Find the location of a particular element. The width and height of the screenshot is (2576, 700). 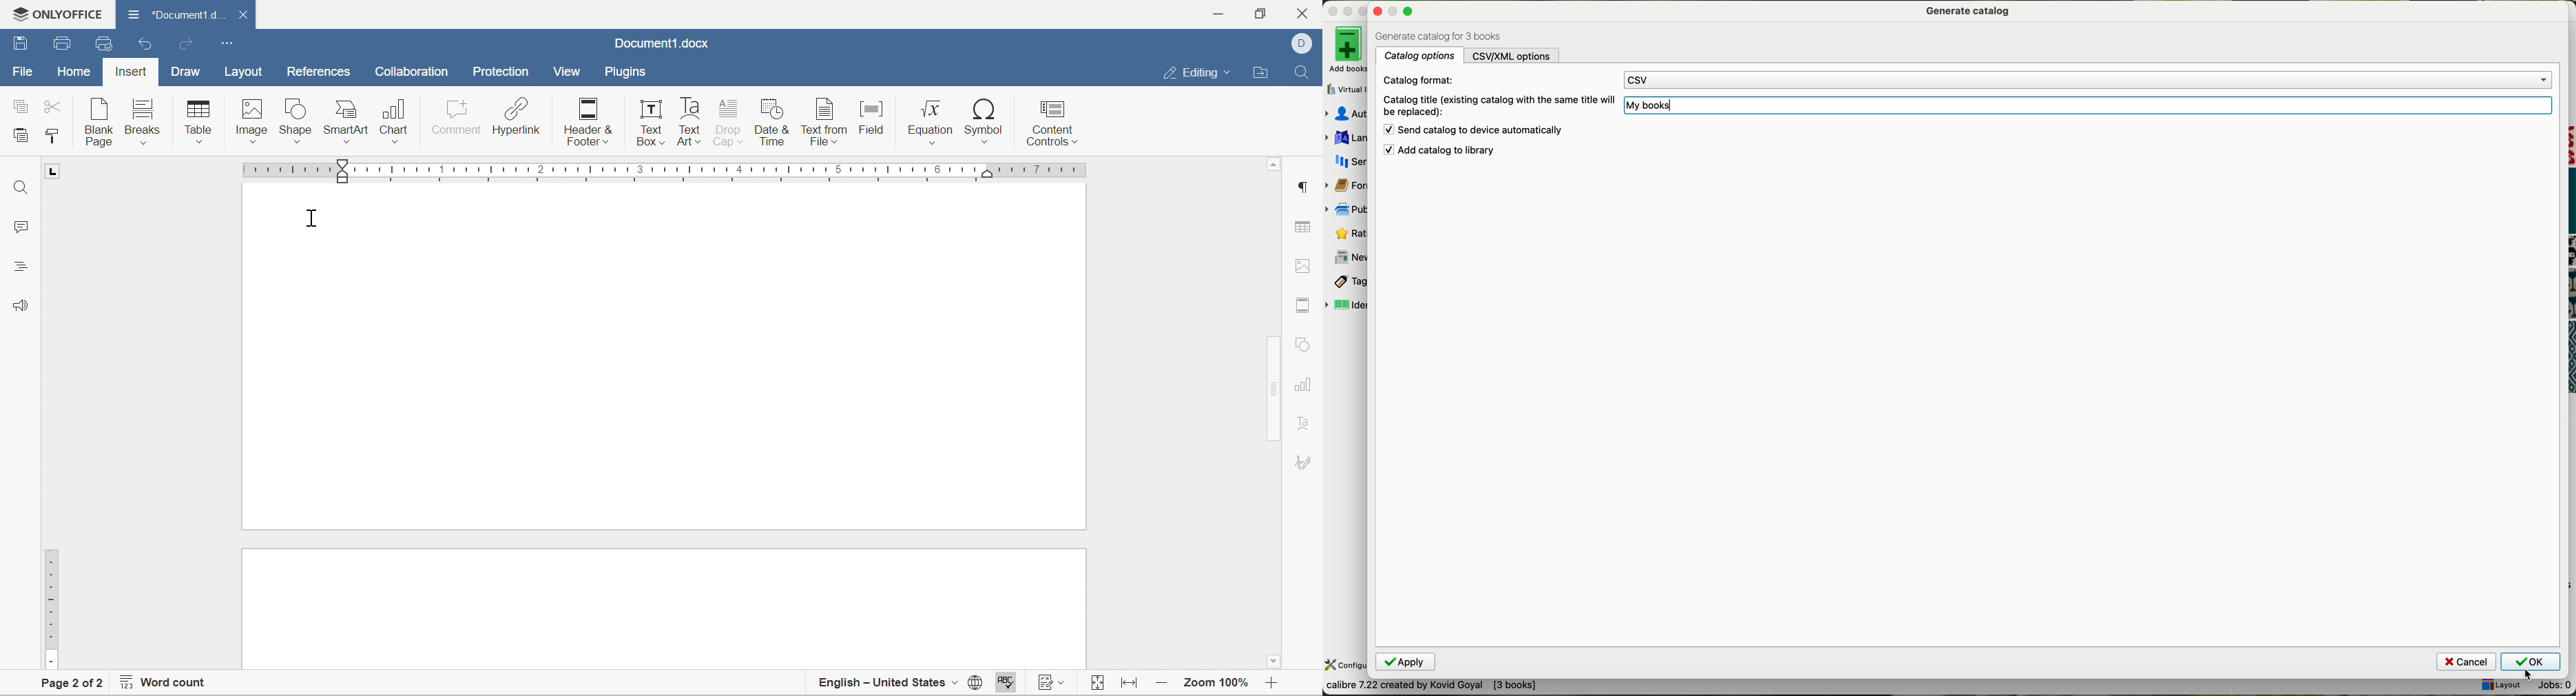

Header and footer settings is located at coordinates (1305, 307).